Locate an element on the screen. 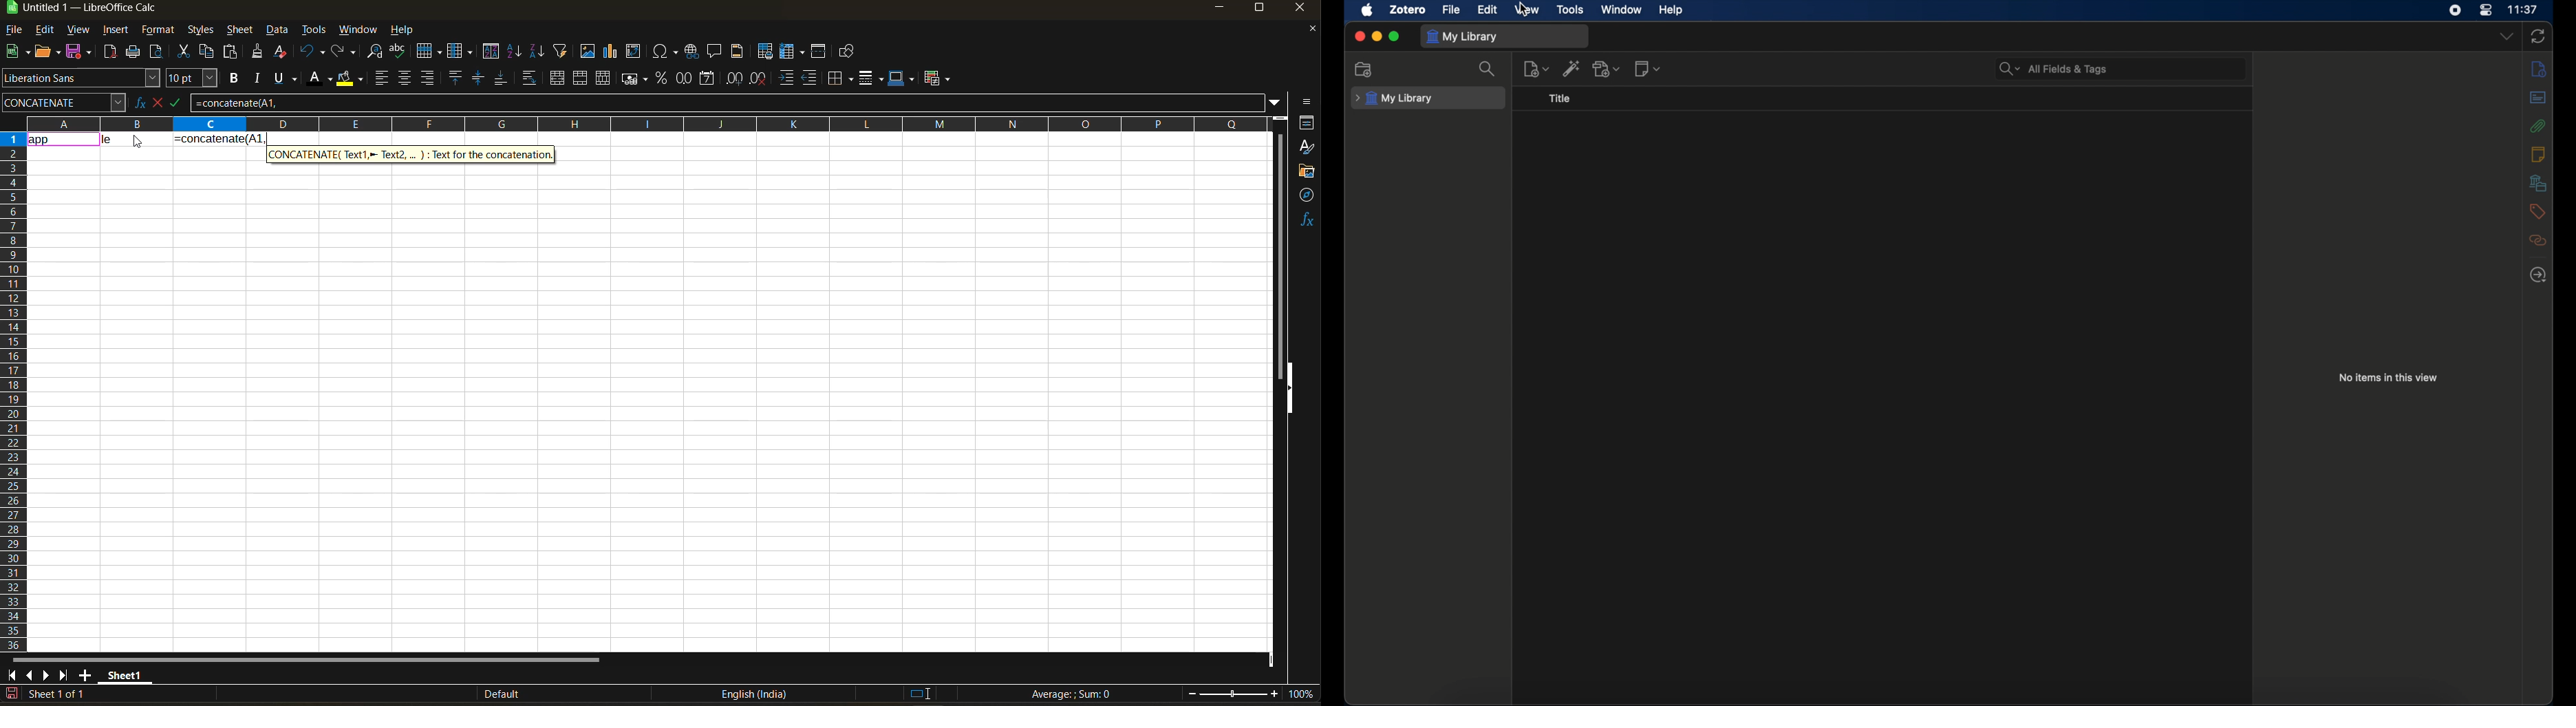  dropdown is located at coordinates (2505, 35).